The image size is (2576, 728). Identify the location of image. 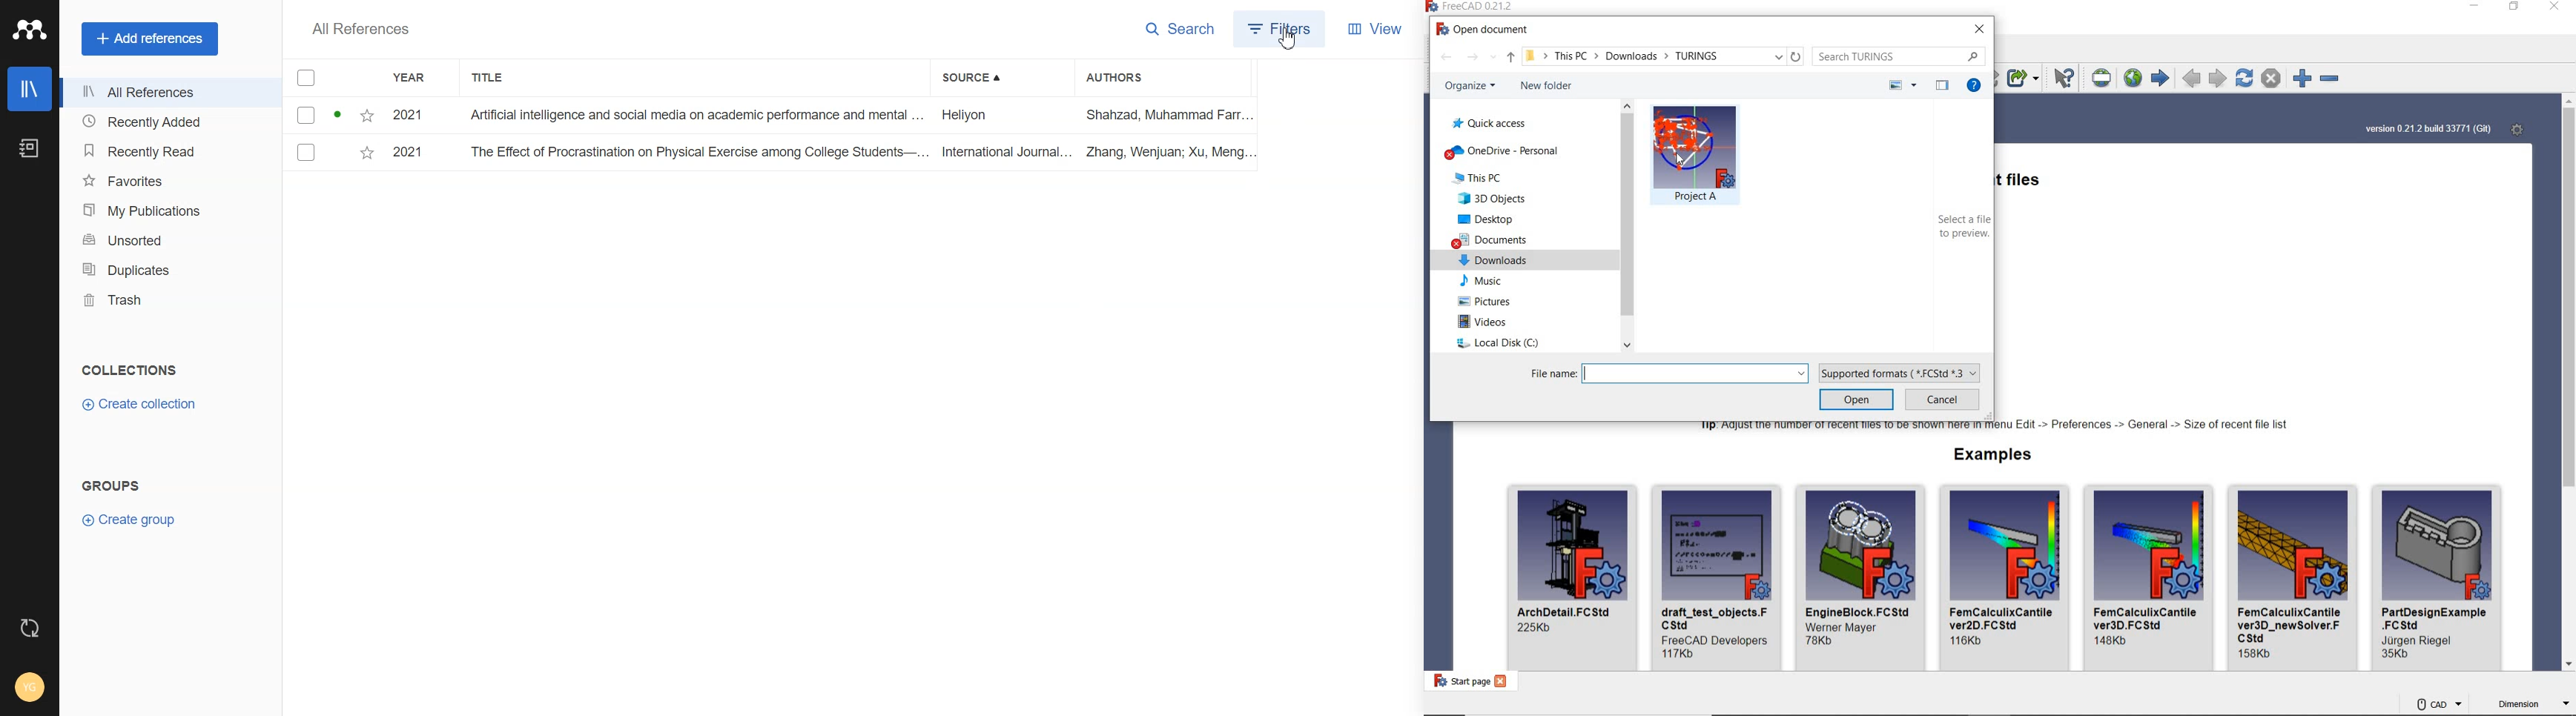
(2006, 545).